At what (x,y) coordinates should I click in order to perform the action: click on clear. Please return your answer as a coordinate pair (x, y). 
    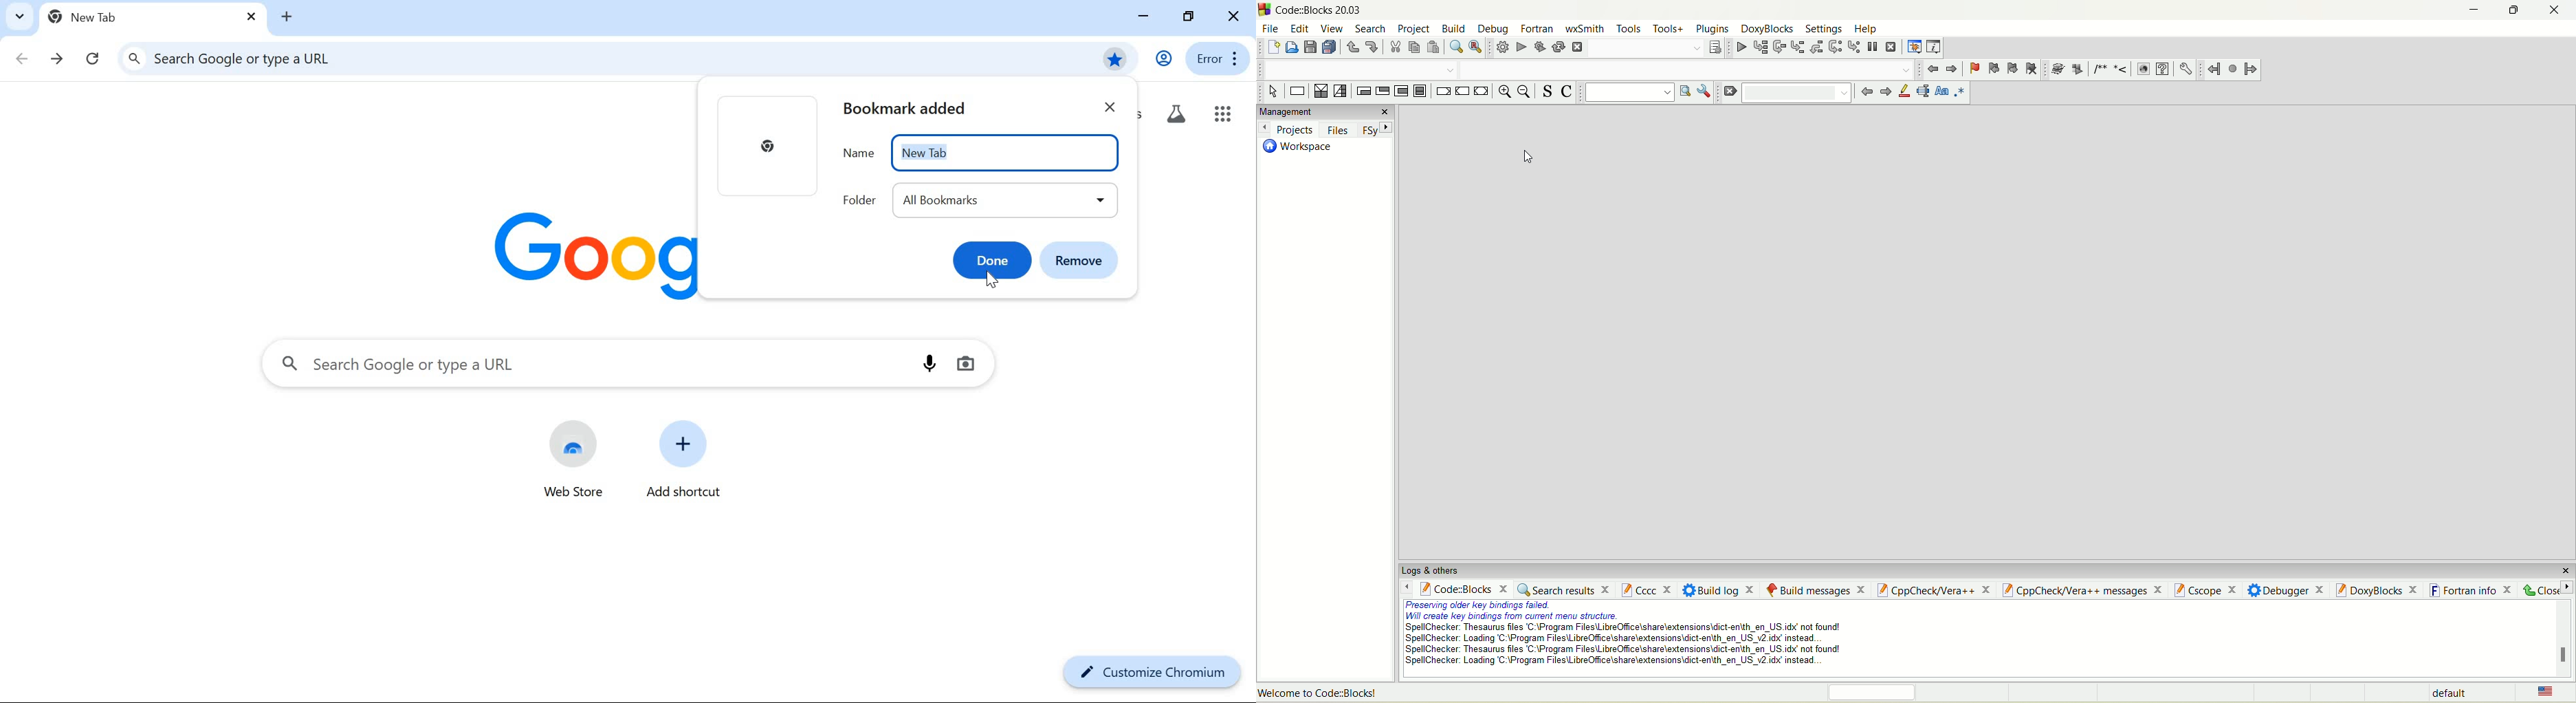
    Looking at the image, I should click on (1732, 95).